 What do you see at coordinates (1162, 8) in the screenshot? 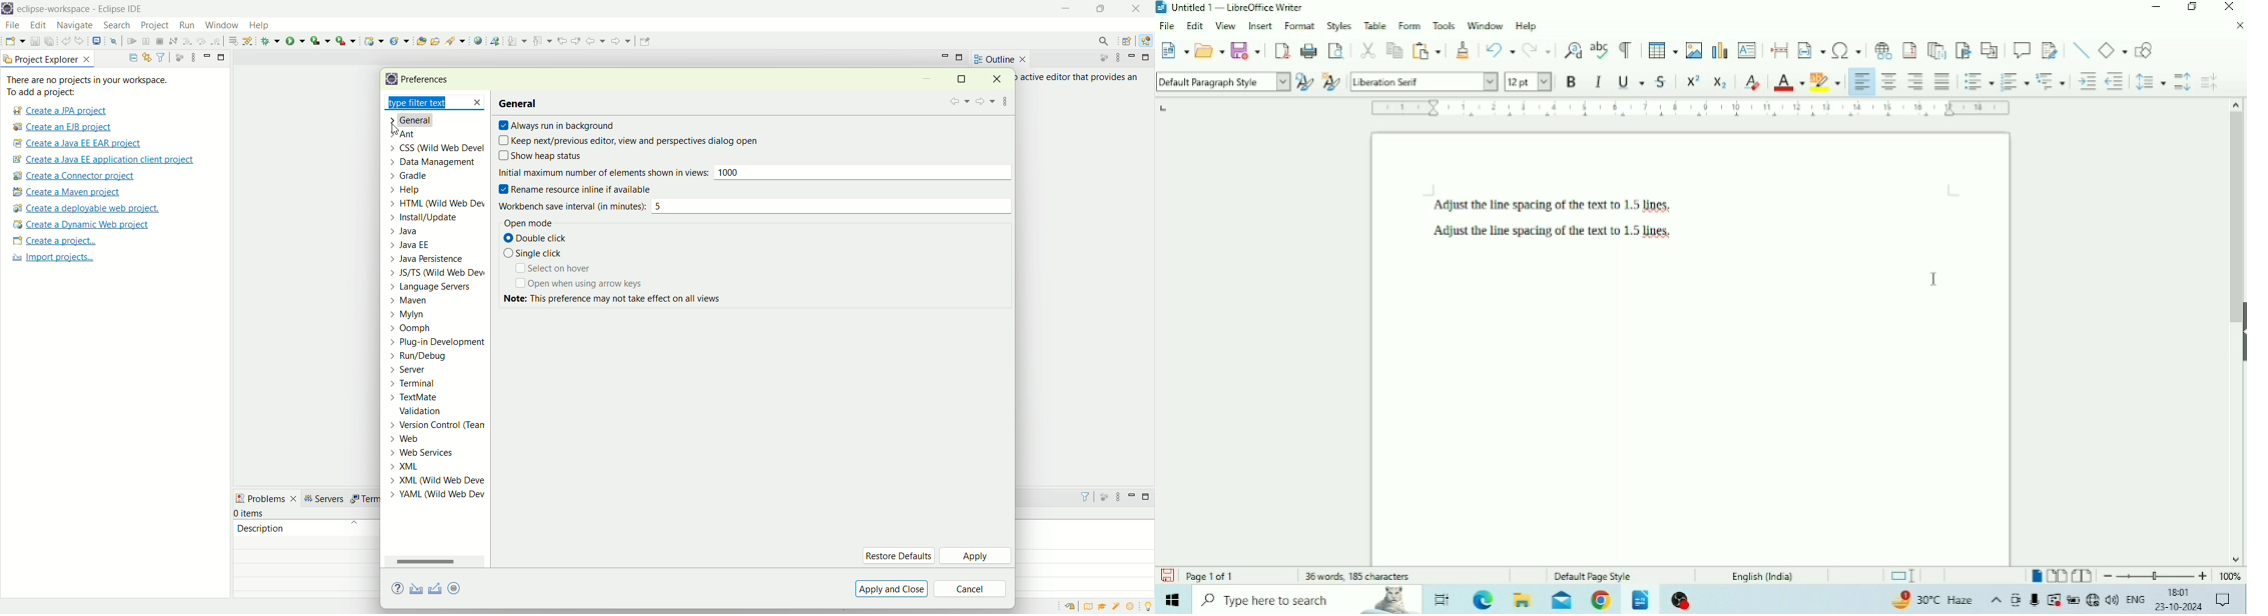
I see `Logo` at bounding box center [1162, 8].